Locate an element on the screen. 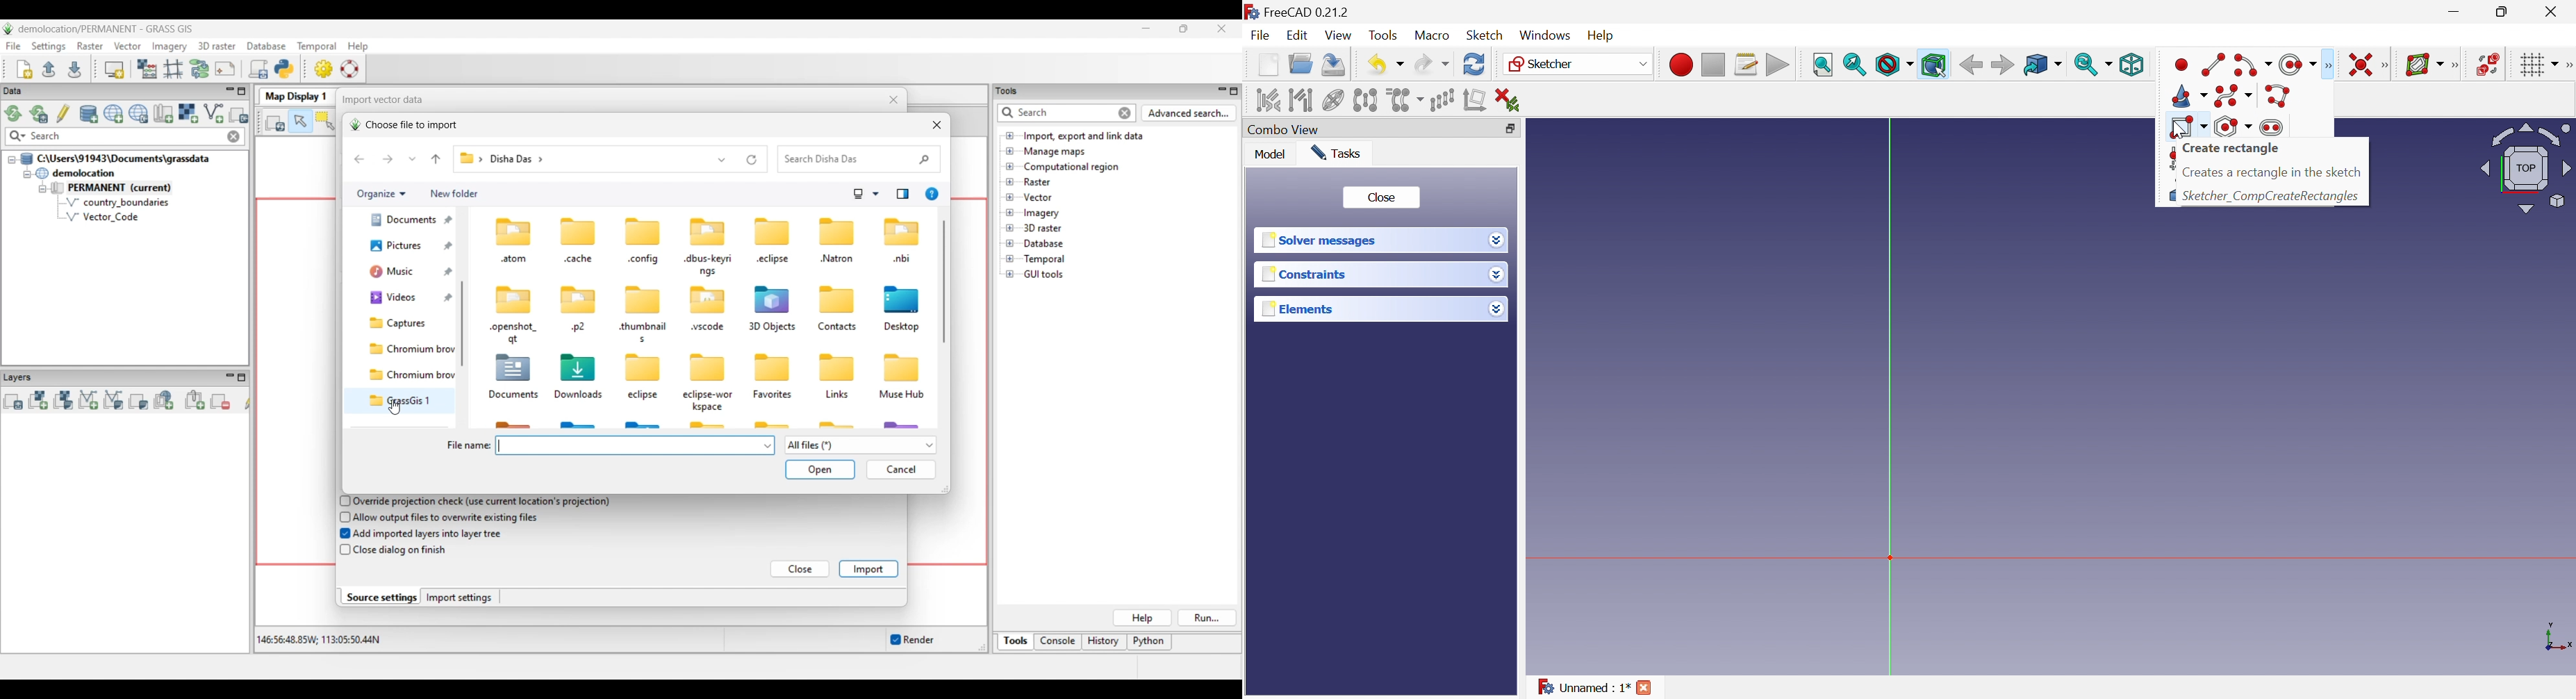  Delete all constraints is located at coordinates (1508, 100).